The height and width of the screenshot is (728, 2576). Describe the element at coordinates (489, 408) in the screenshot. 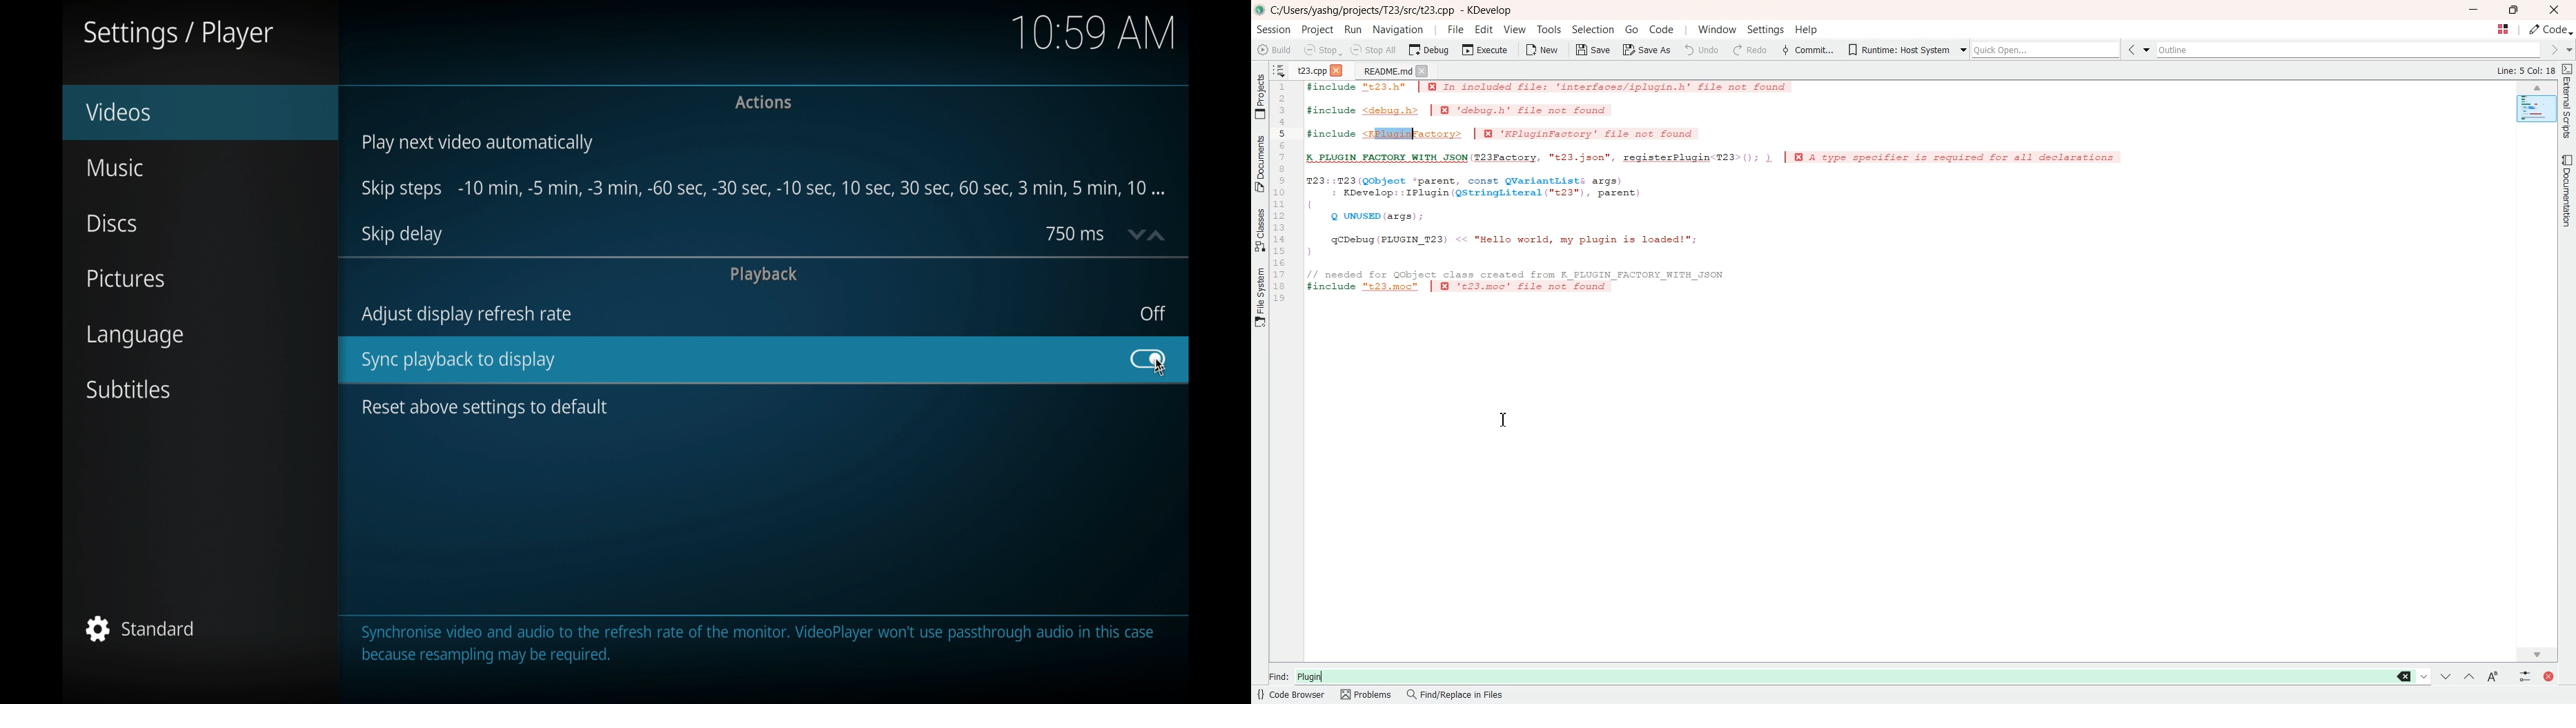

I see `reset above settings to default` at that location.